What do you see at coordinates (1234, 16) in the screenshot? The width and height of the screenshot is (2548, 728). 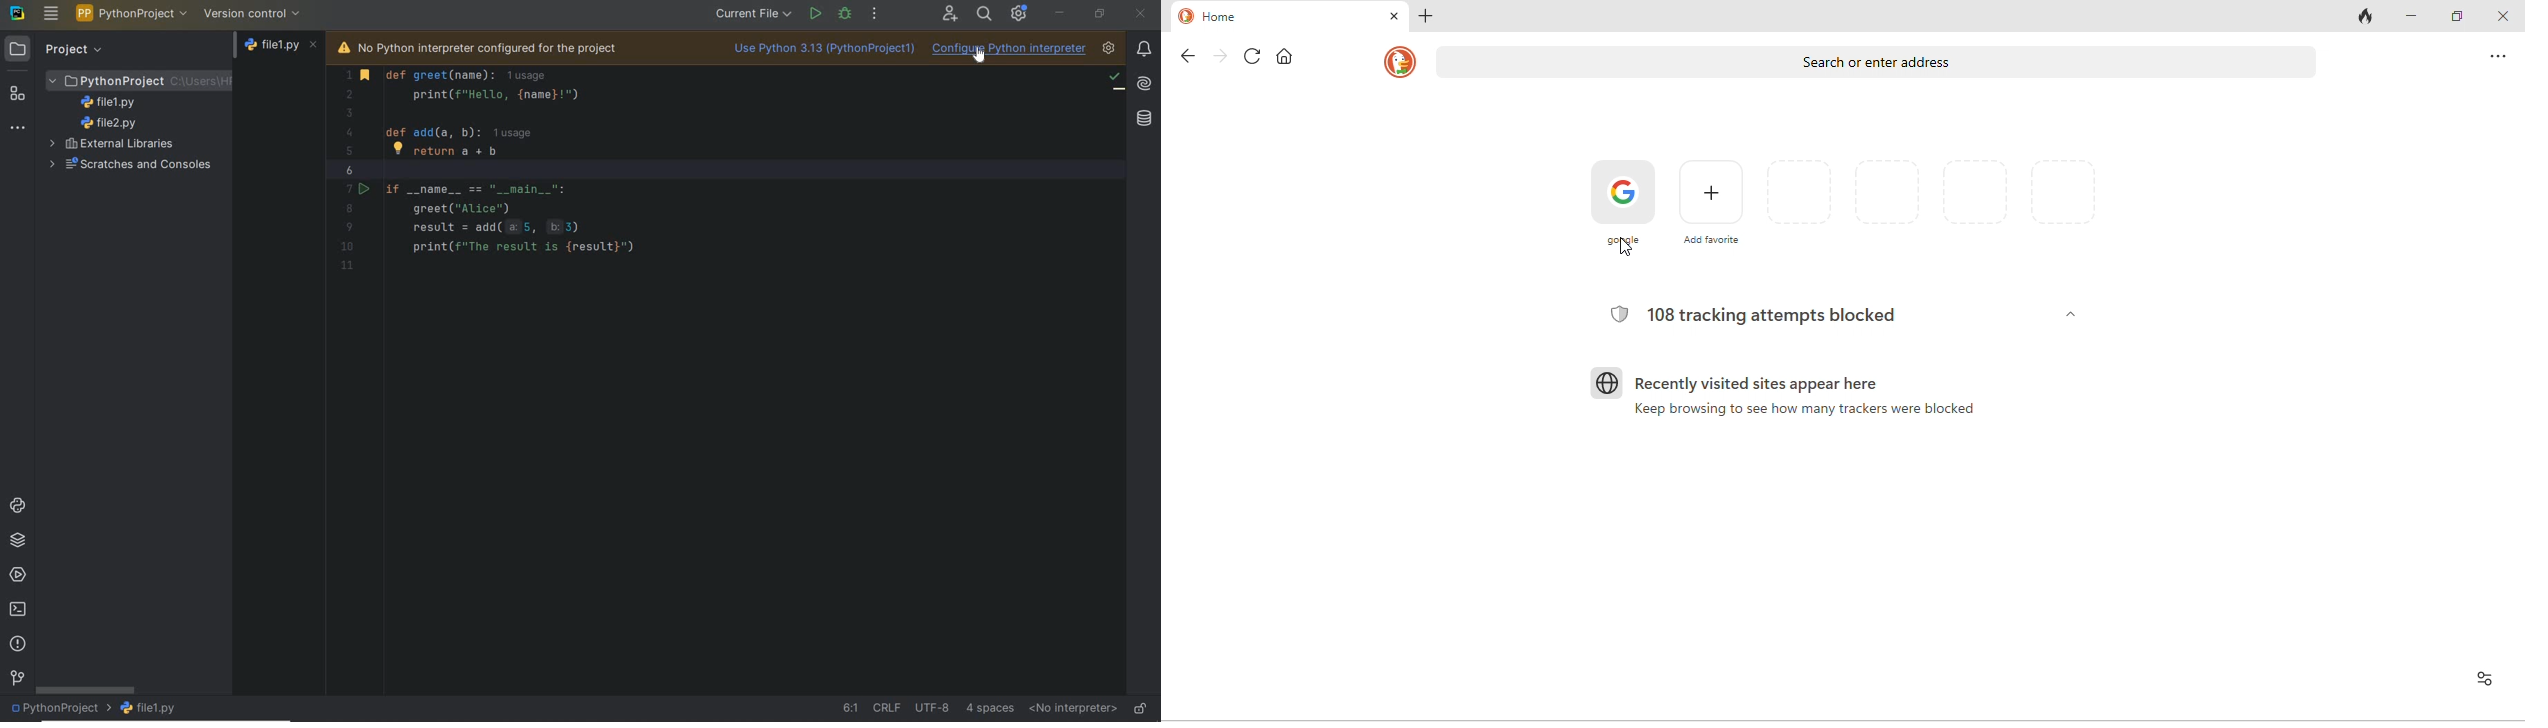 I see `home` at bounding box center [1234, 16].